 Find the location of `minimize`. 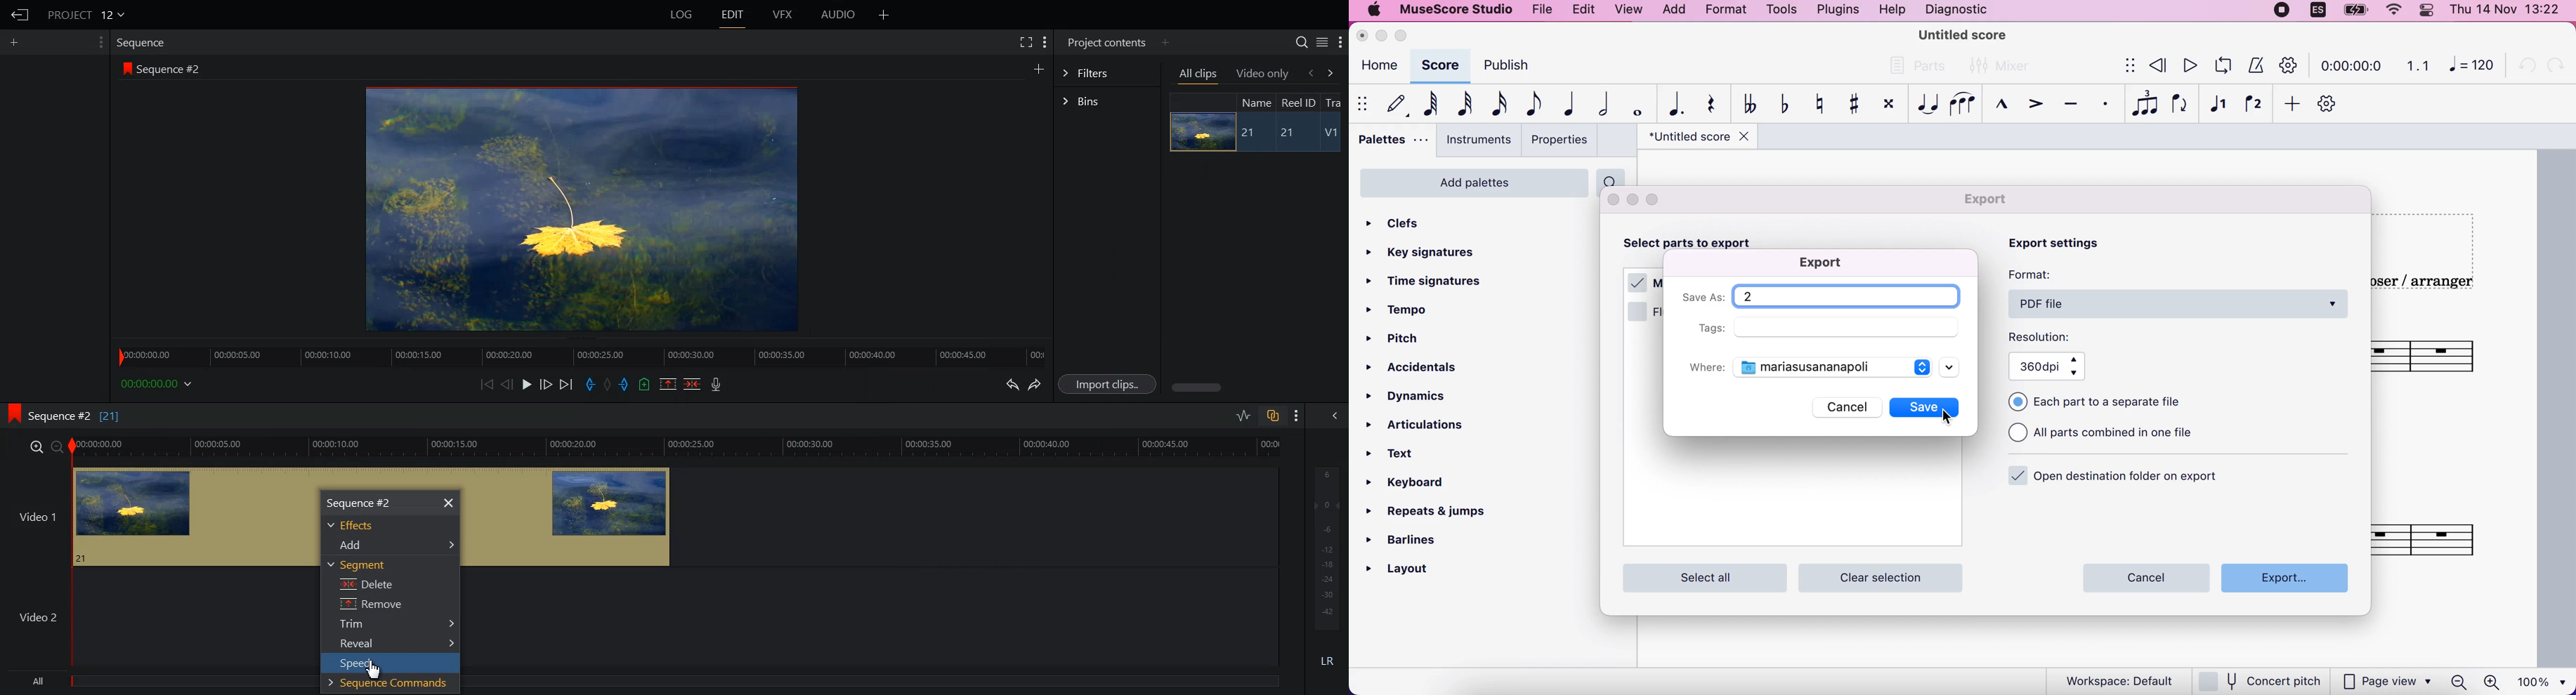

minimize is located at coordinates (1633, 199).